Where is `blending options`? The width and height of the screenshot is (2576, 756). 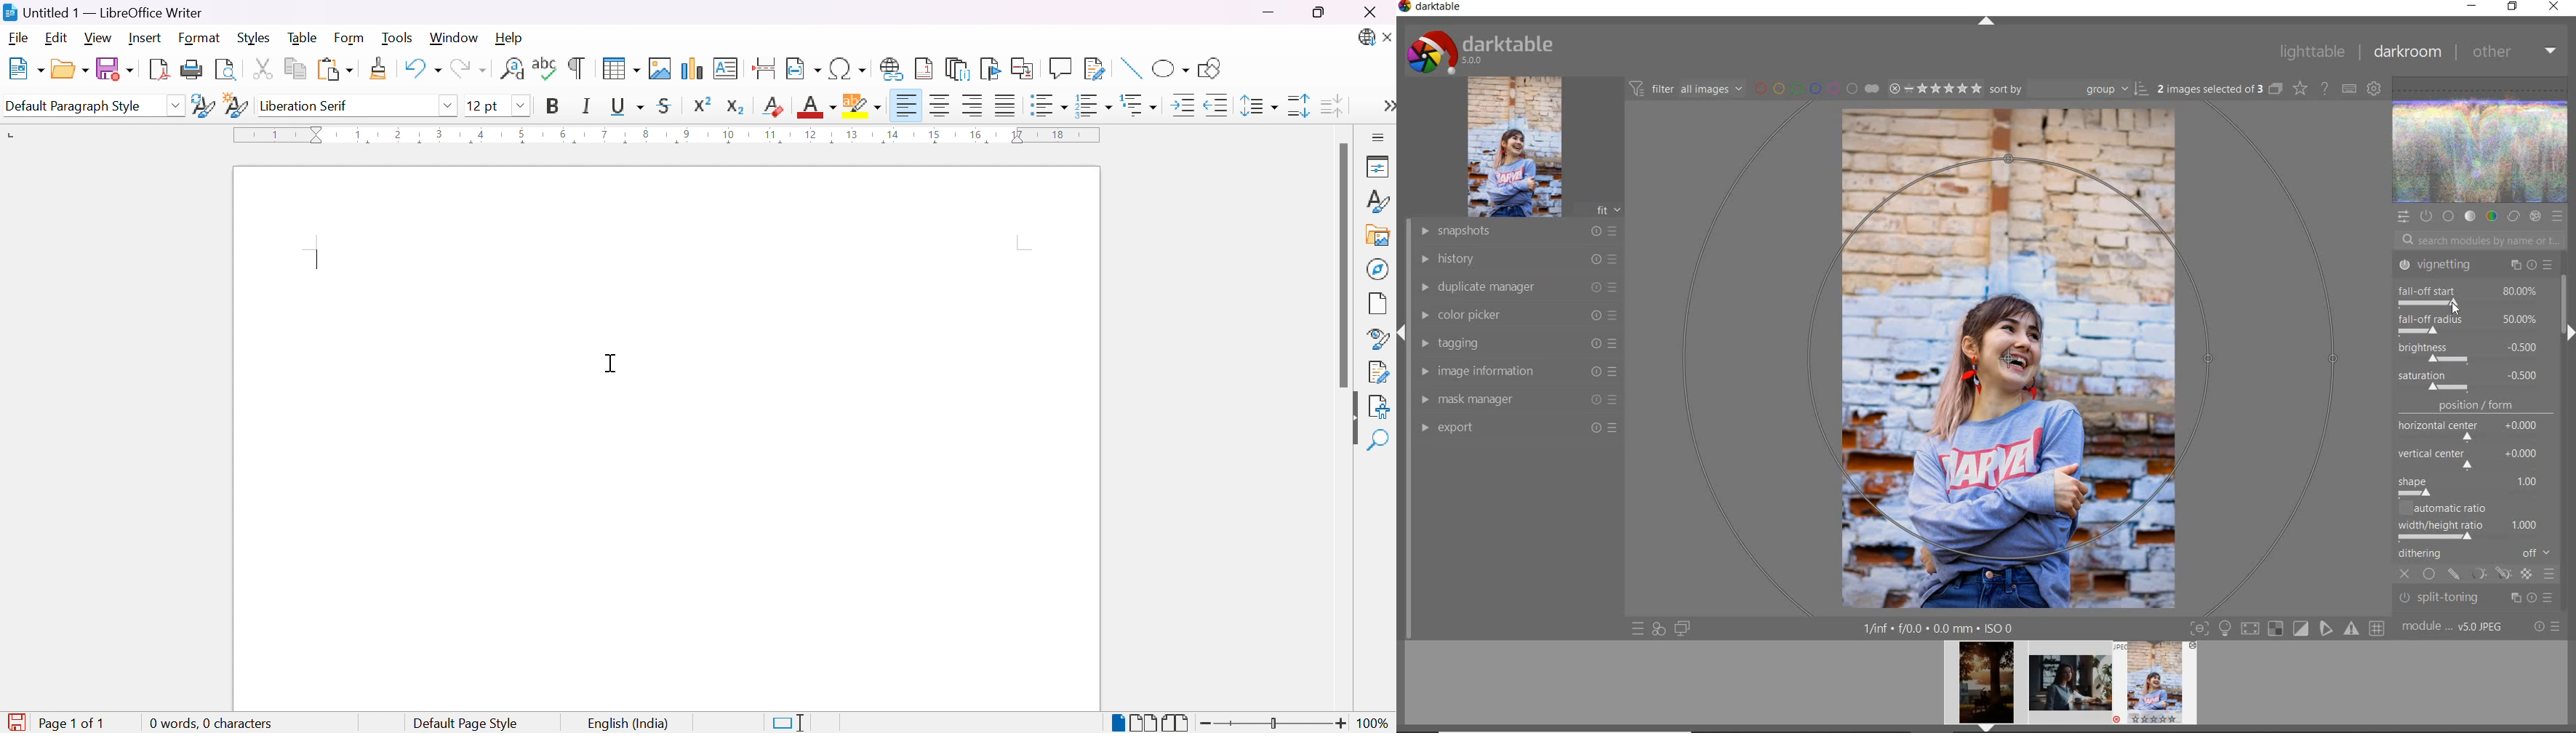 blending options is located at coordinates (2549, 576).